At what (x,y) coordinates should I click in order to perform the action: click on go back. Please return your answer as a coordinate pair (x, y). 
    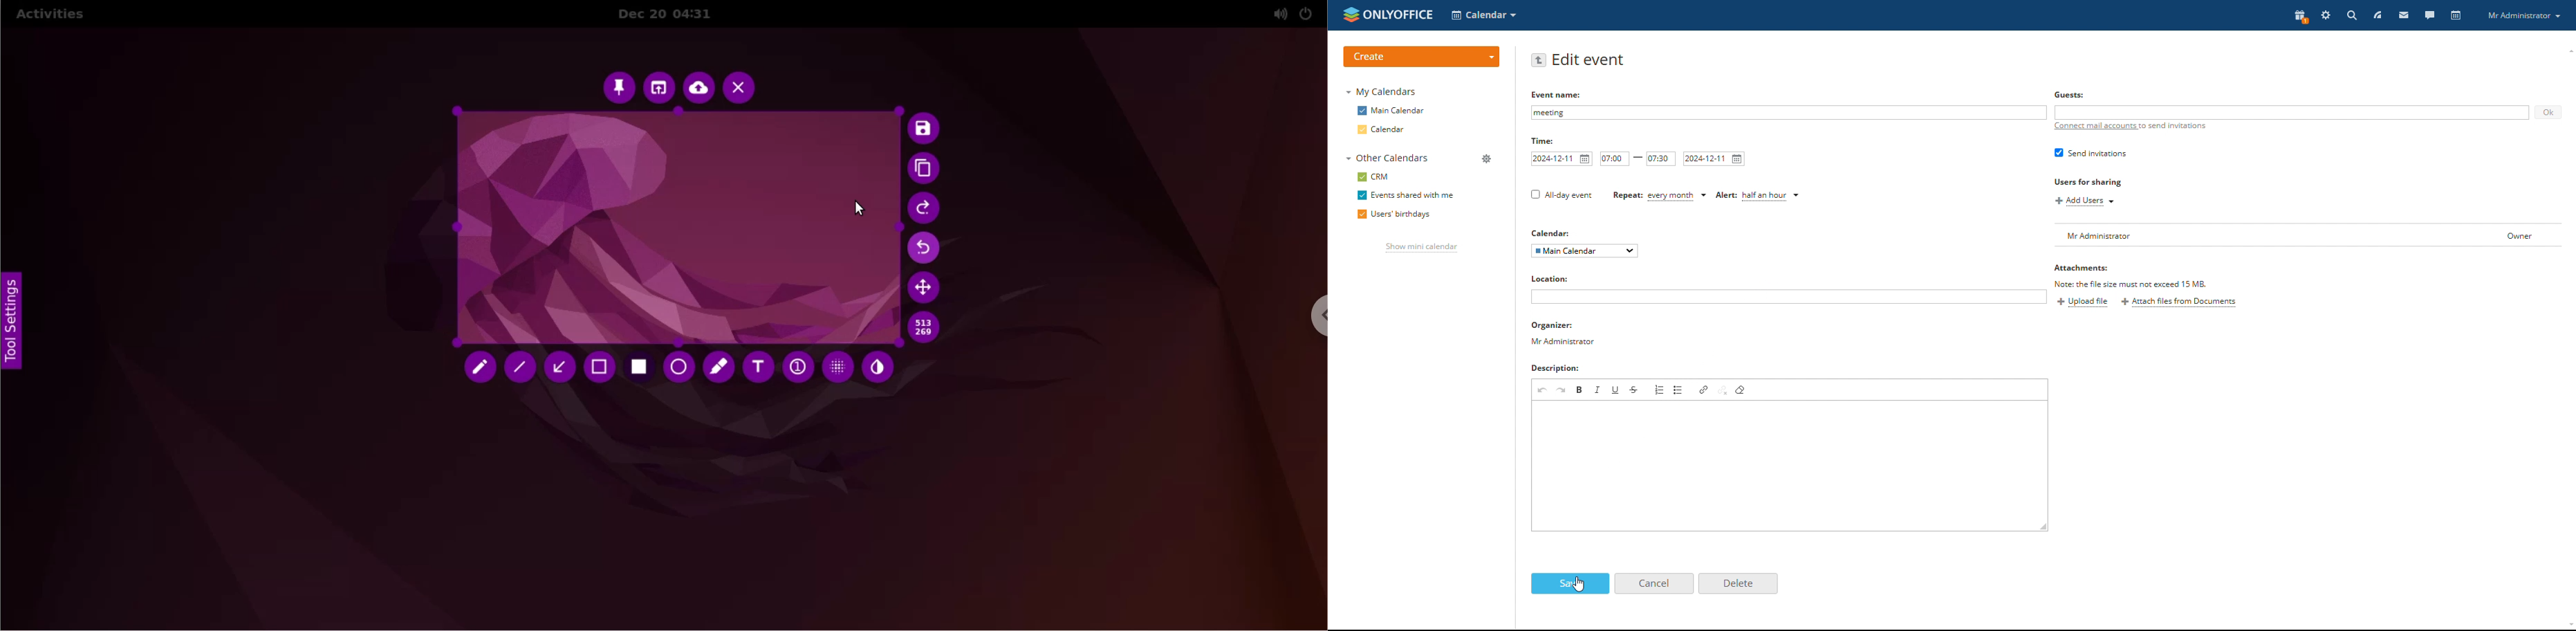
    Looking at the image, I should click on (1539, 60).